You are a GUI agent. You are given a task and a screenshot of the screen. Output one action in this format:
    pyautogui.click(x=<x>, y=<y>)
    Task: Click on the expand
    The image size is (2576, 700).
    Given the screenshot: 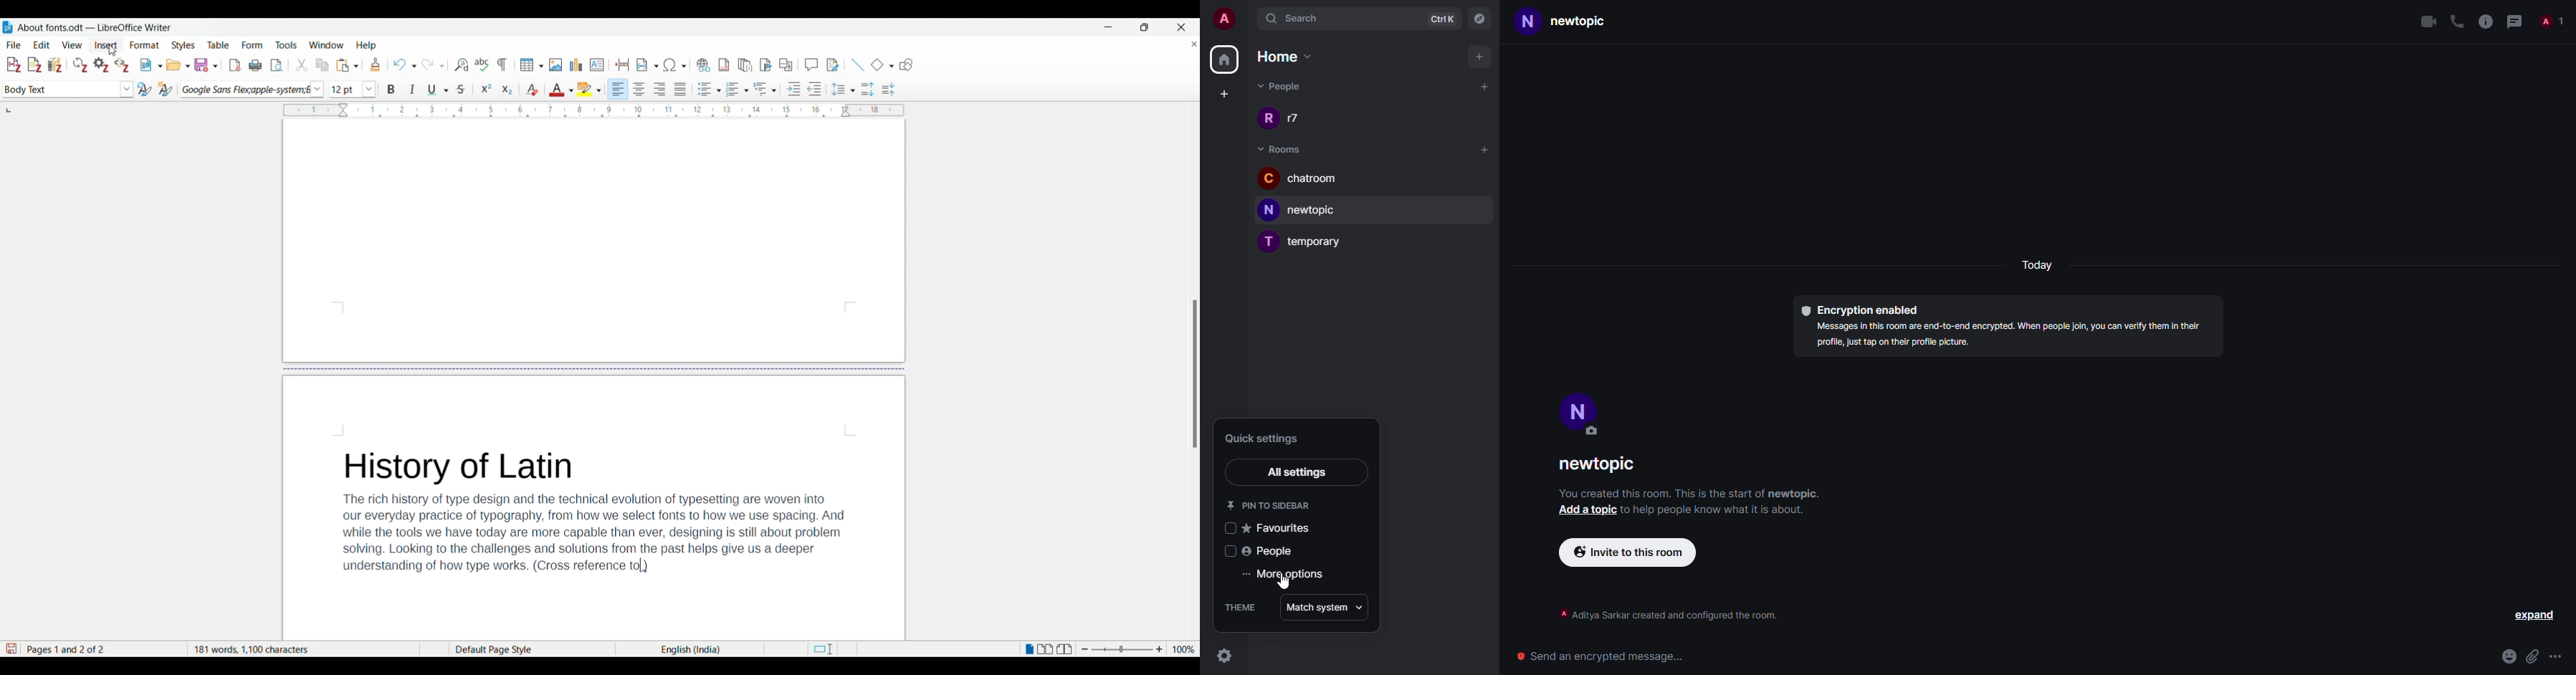 What is the action you would take?
    pyautogui.click(x=1248, y=19)
    